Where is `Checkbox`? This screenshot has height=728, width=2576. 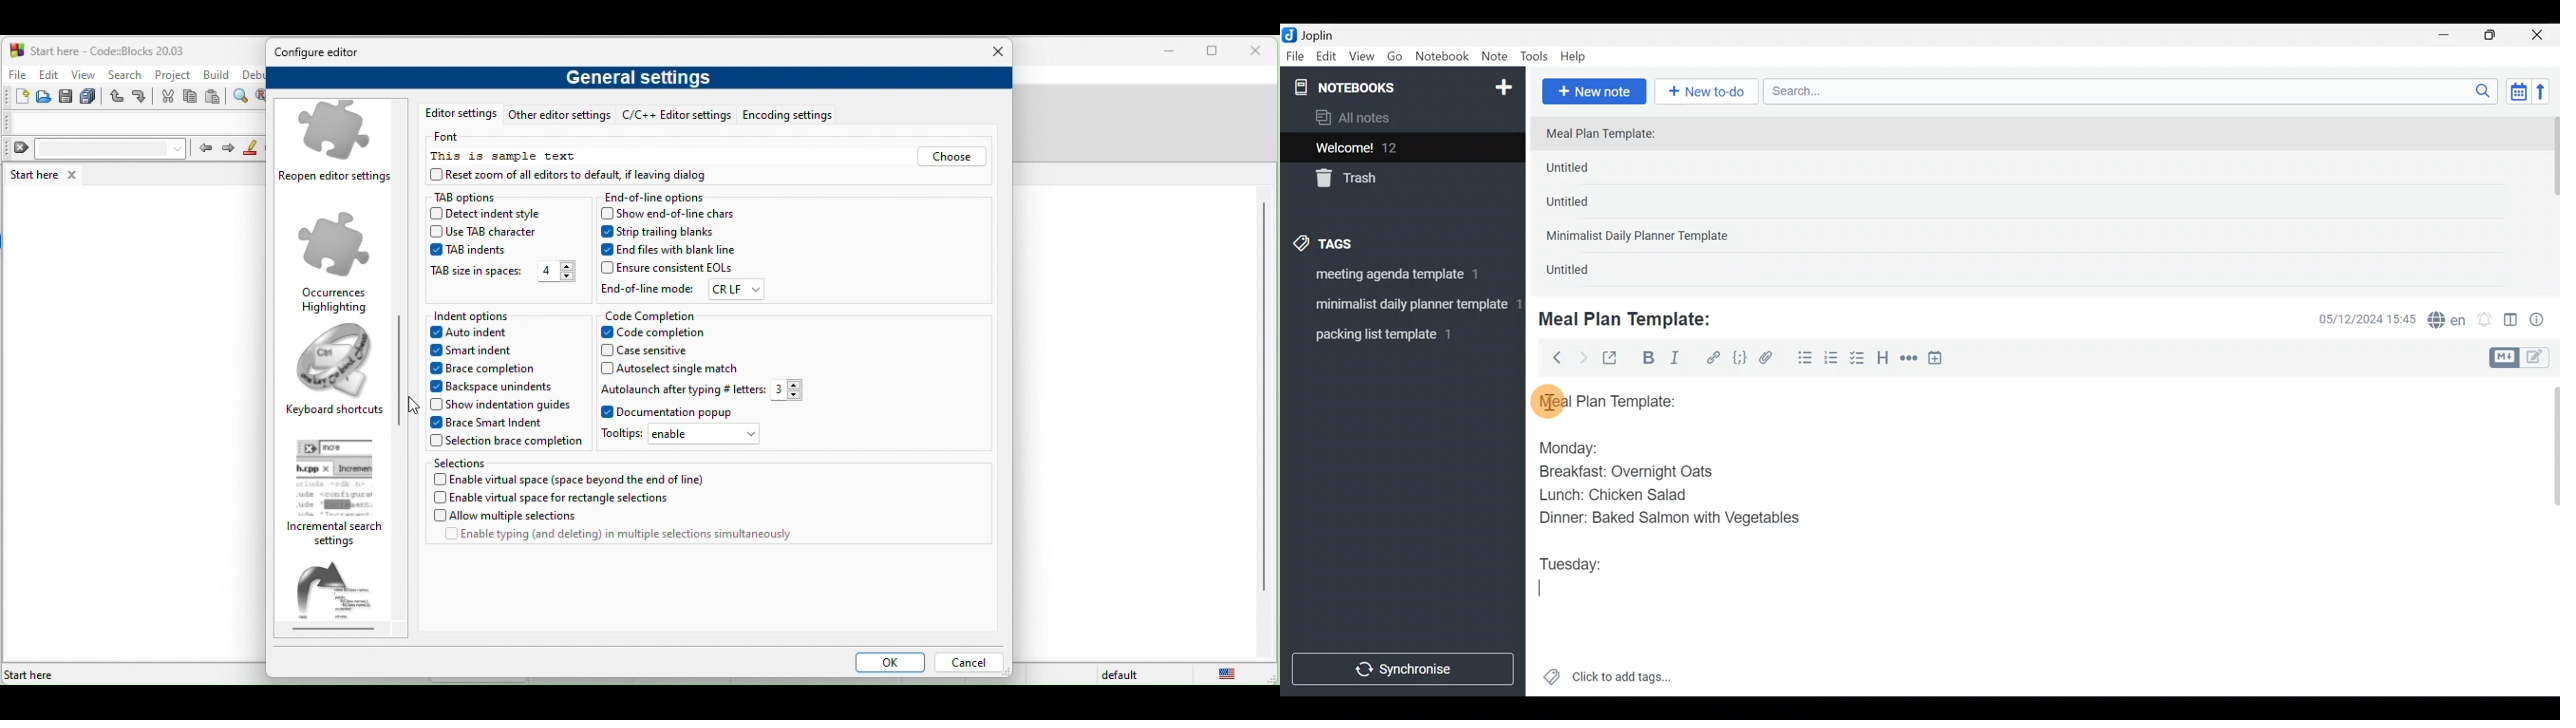 Checkbox is located at coordinates (1859, 359).